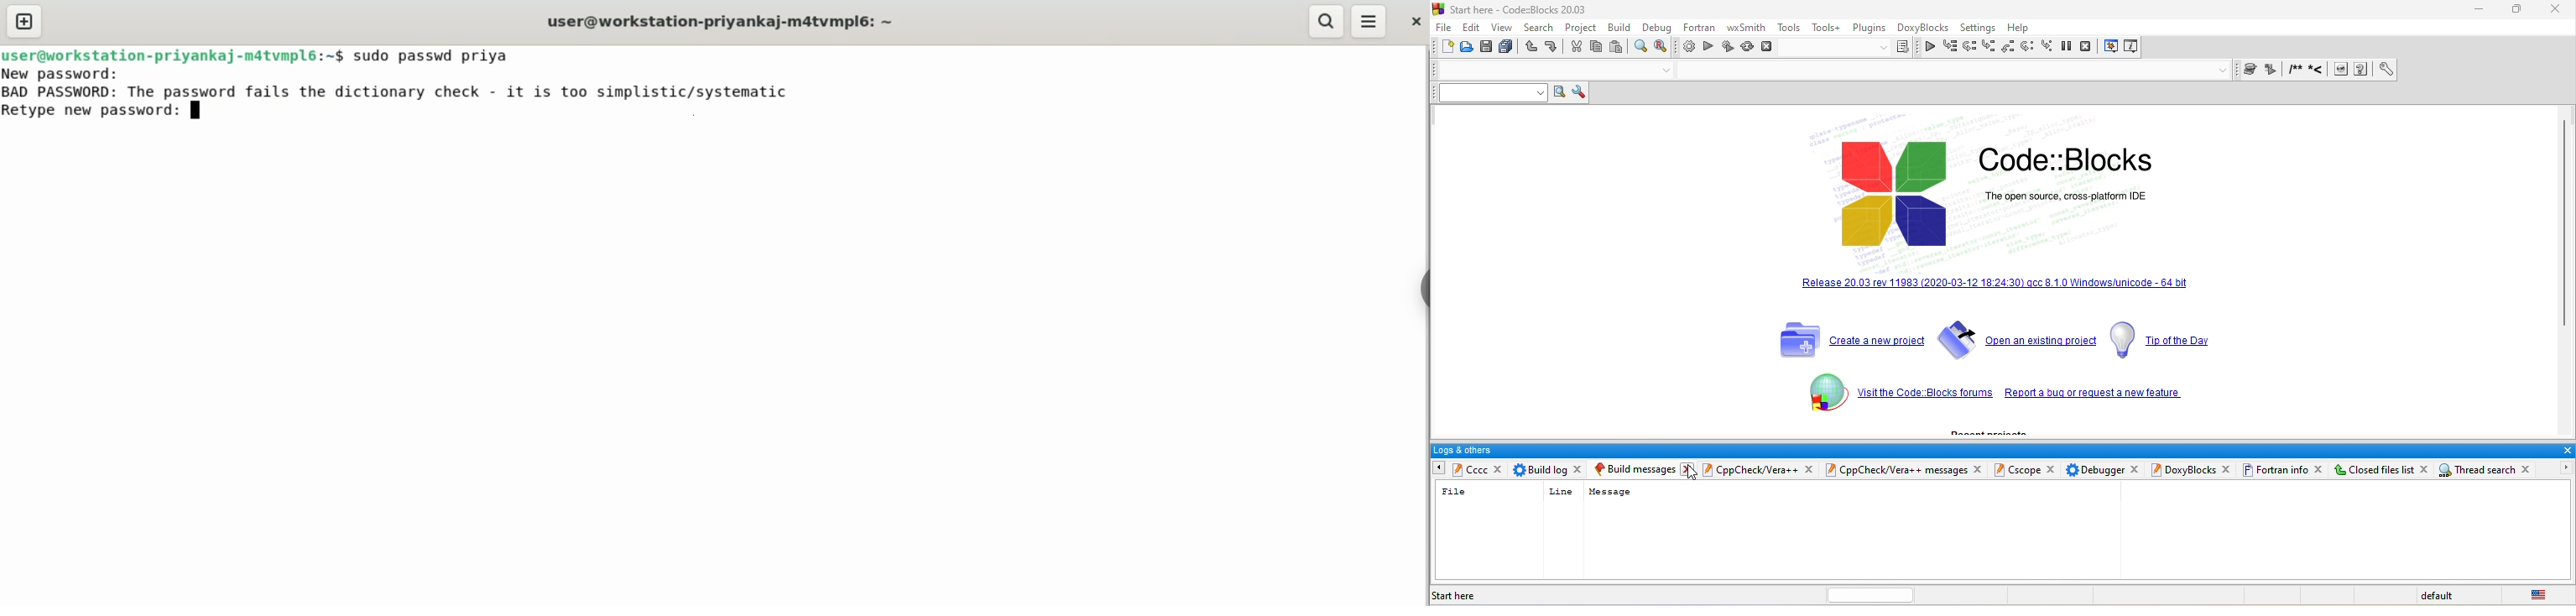 This screenshot has width=2576, height=616. I want to click on rebuild, so click(1748, 47).